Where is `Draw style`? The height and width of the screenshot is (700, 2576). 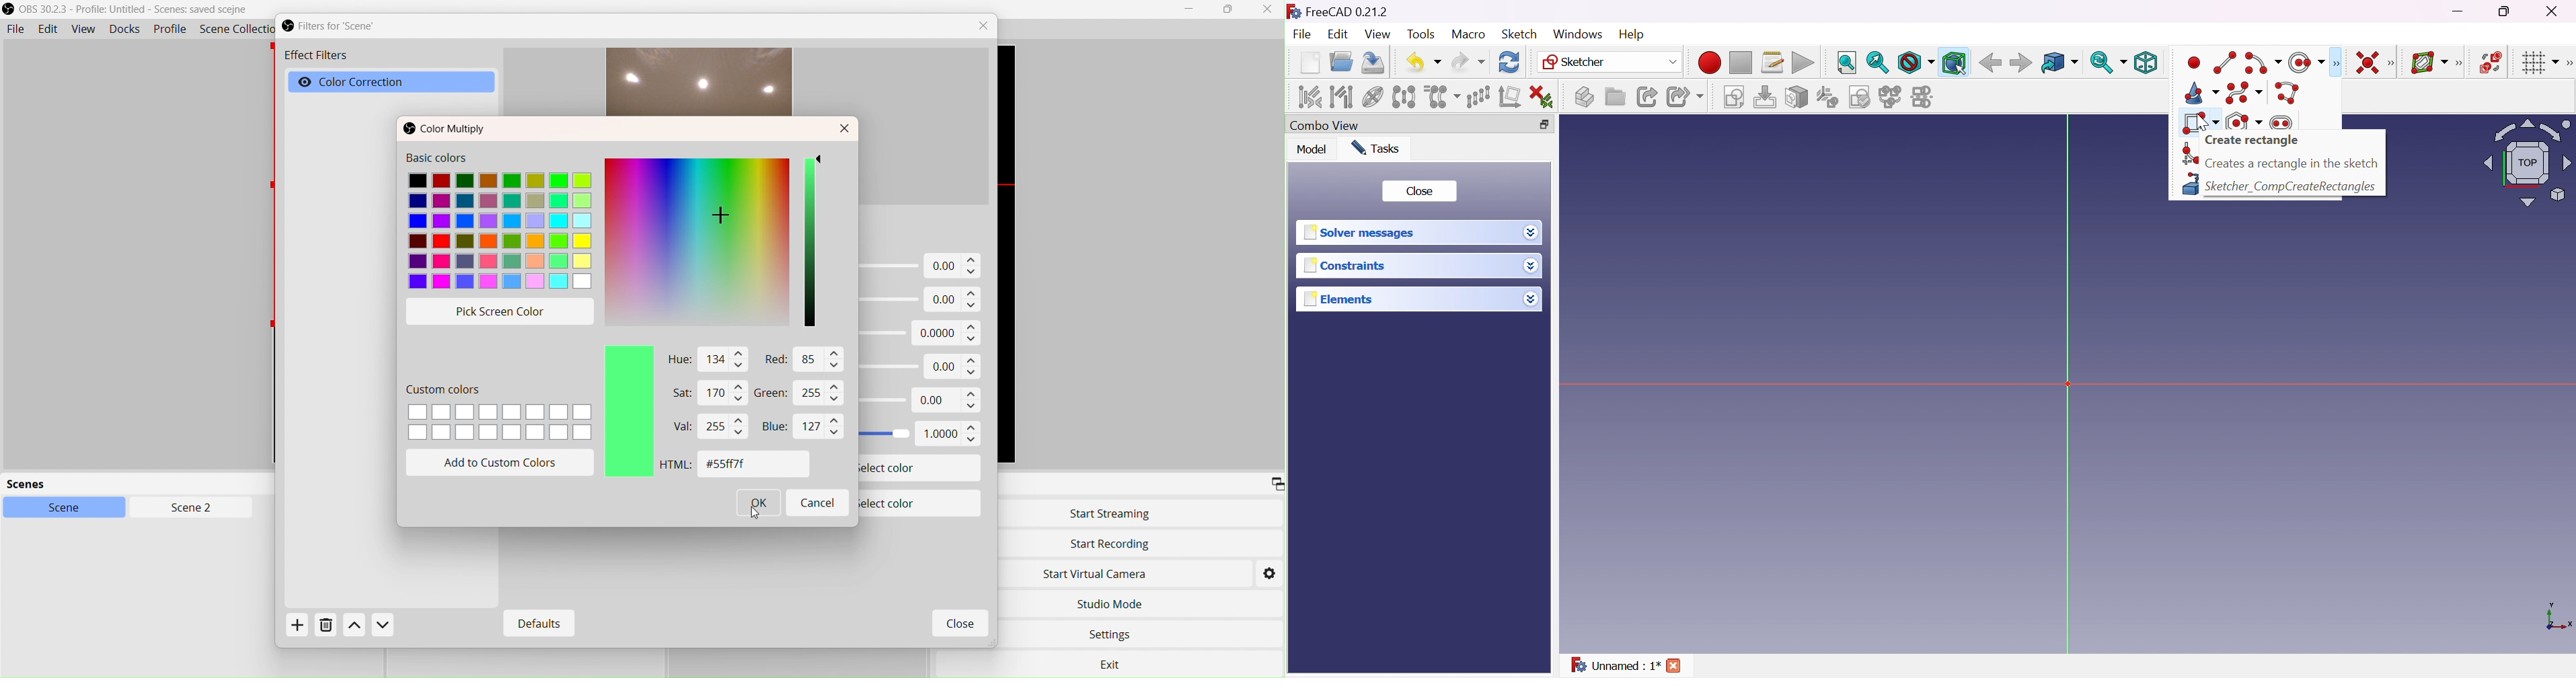
Draw style is located at coordinates (1915, 63).